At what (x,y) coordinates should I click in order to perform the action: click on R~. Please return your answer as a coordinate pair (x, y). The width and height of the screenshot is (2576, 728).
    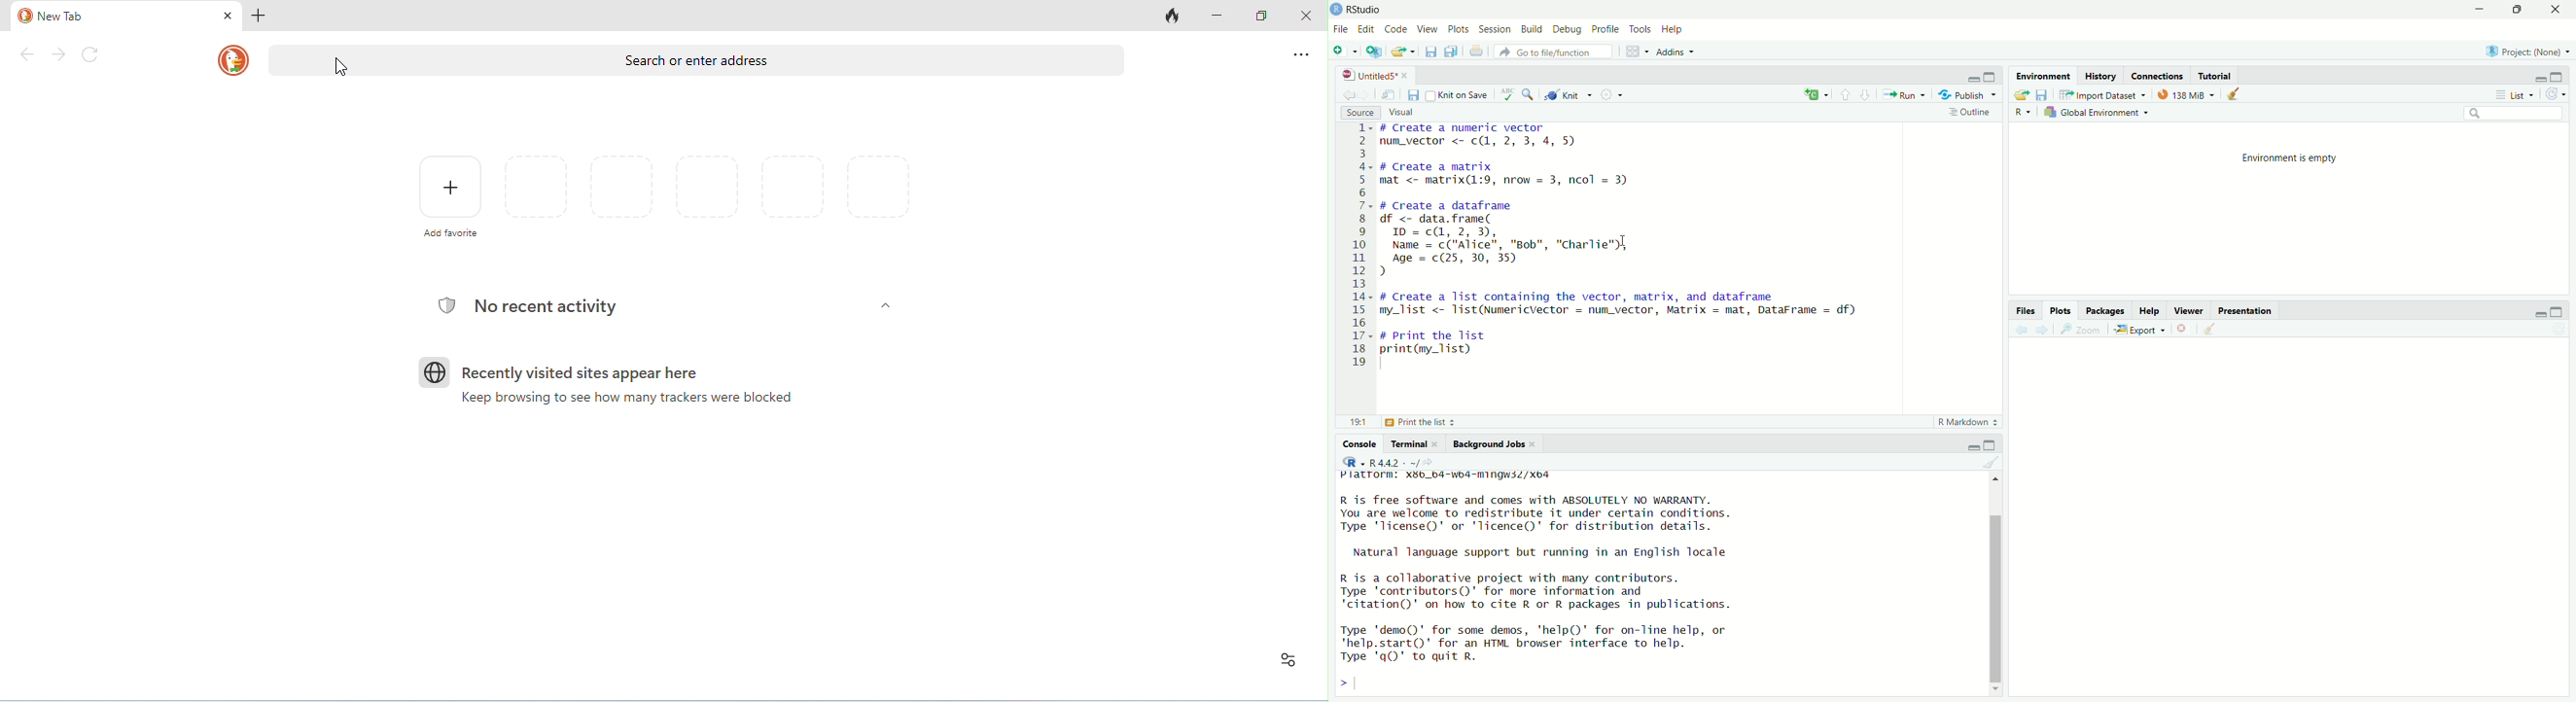
    Looking at the image, I should click on (2024, 111).